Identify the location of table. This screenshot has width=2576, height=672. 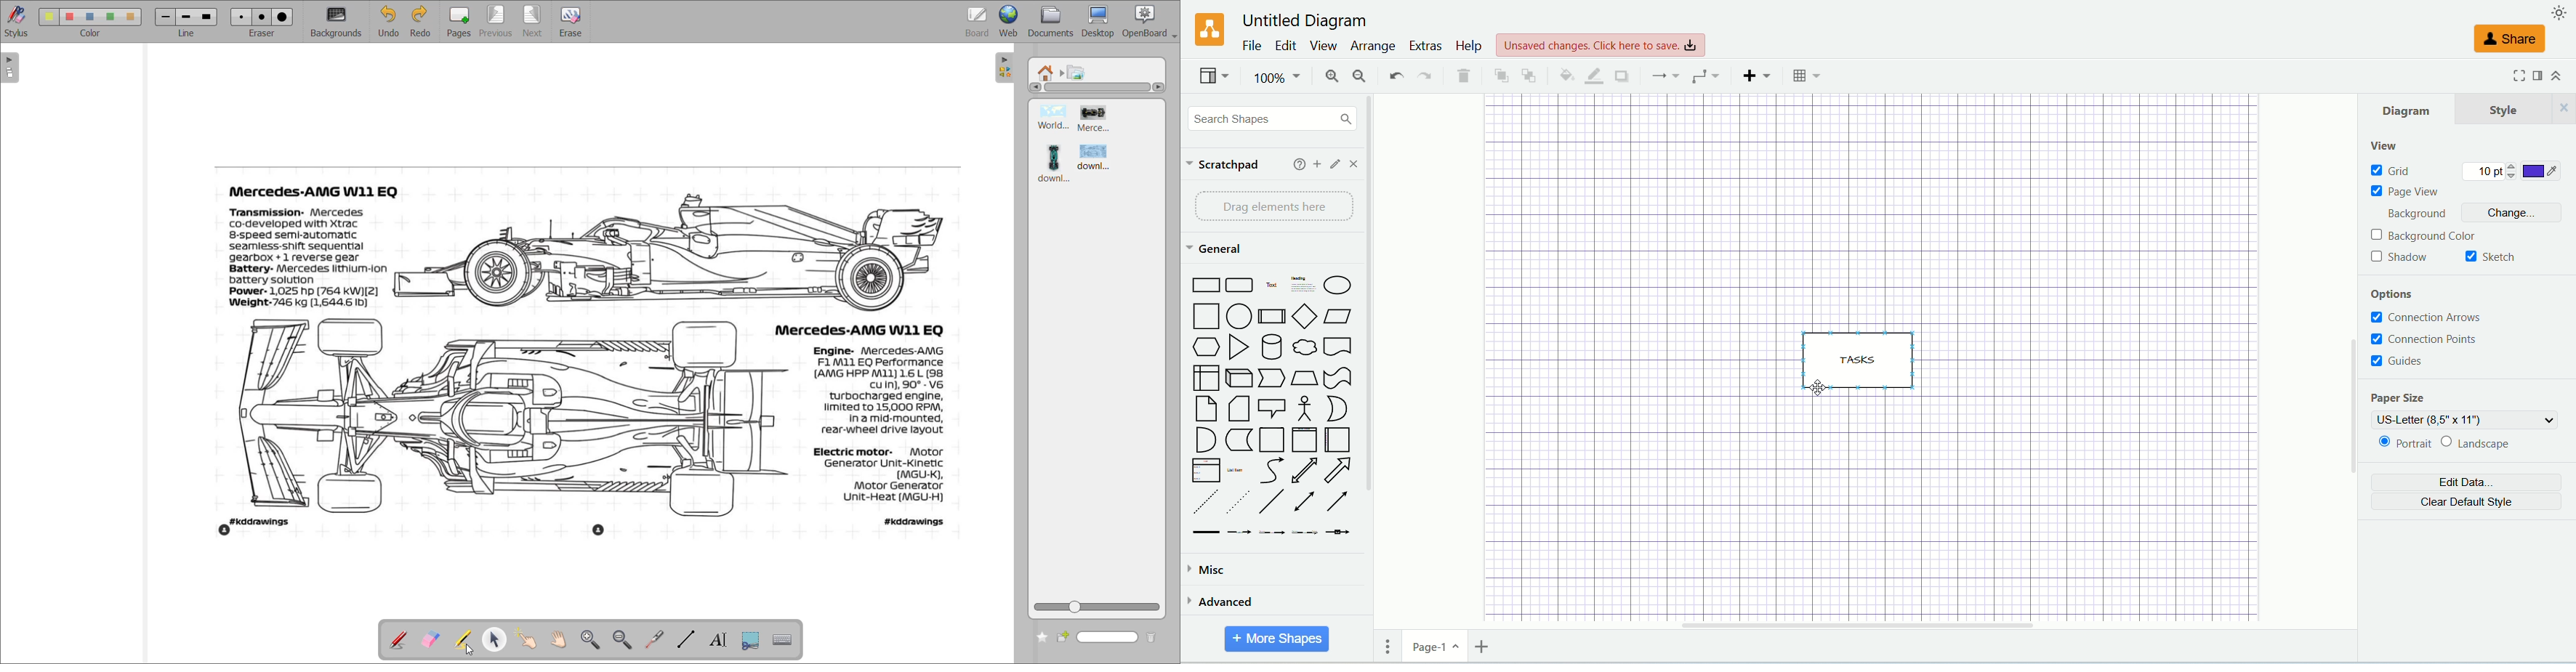
(1808, 76).